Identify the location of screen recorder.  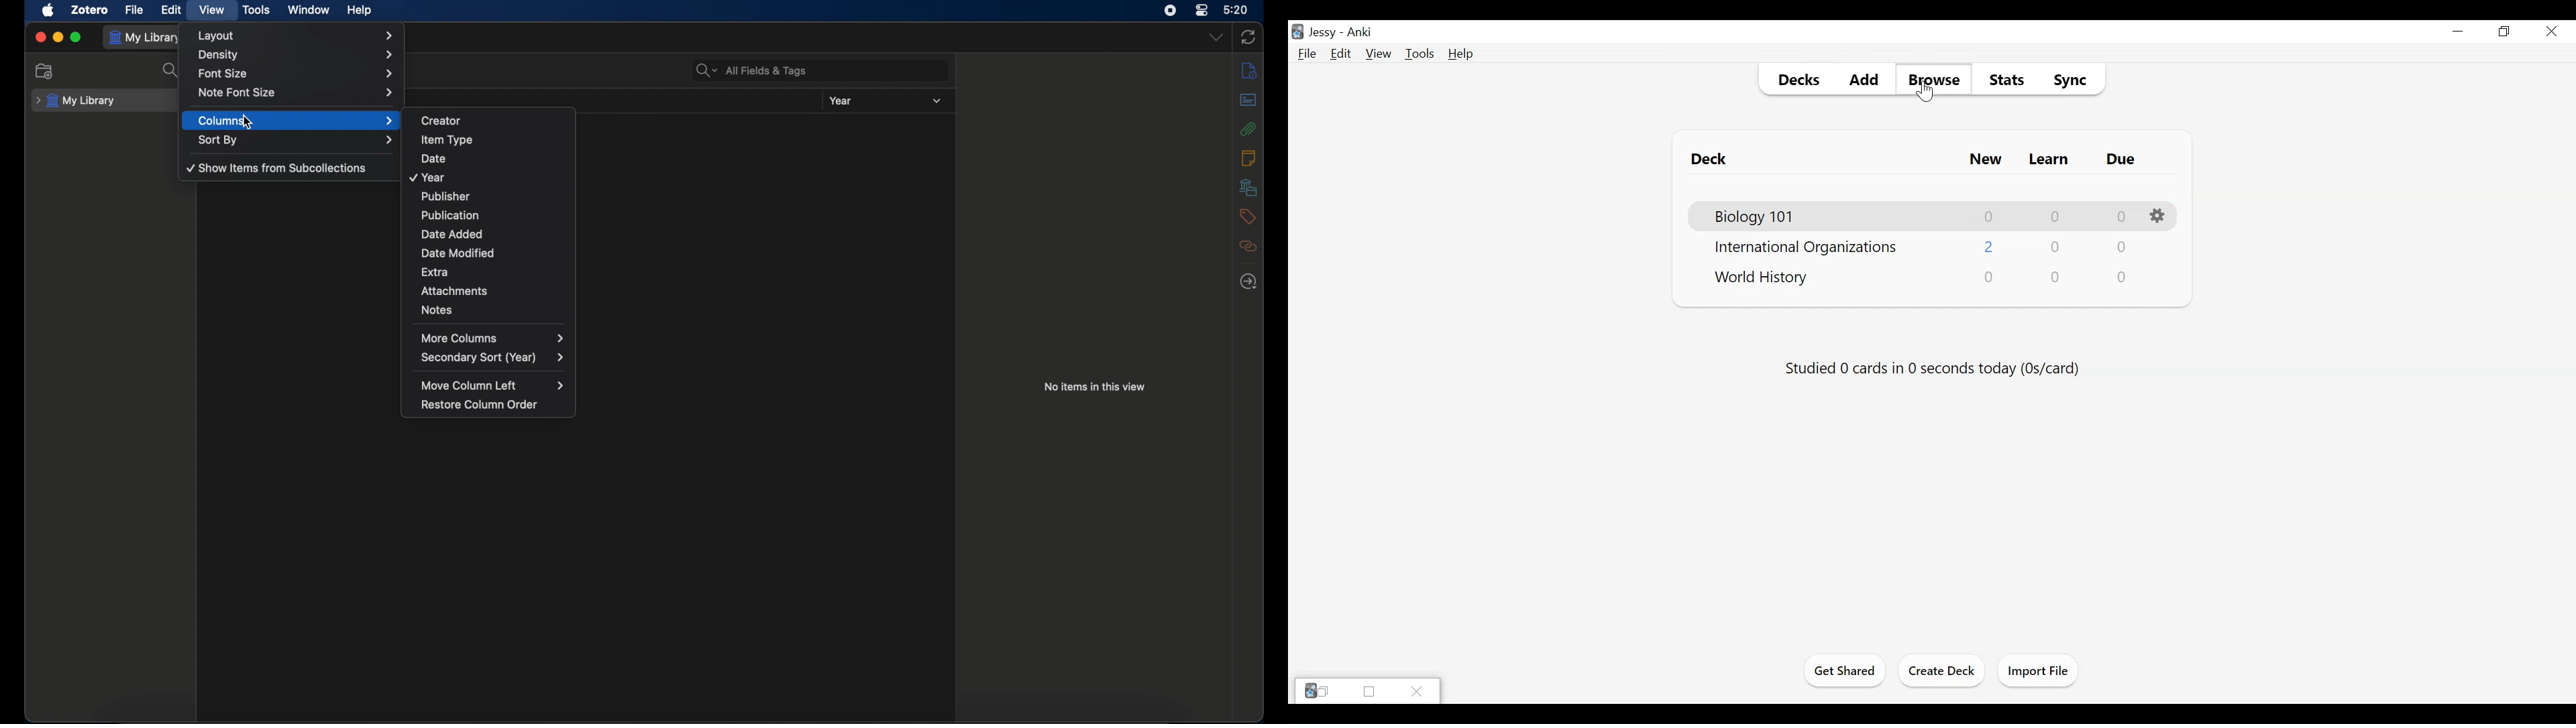
(1170, 10).